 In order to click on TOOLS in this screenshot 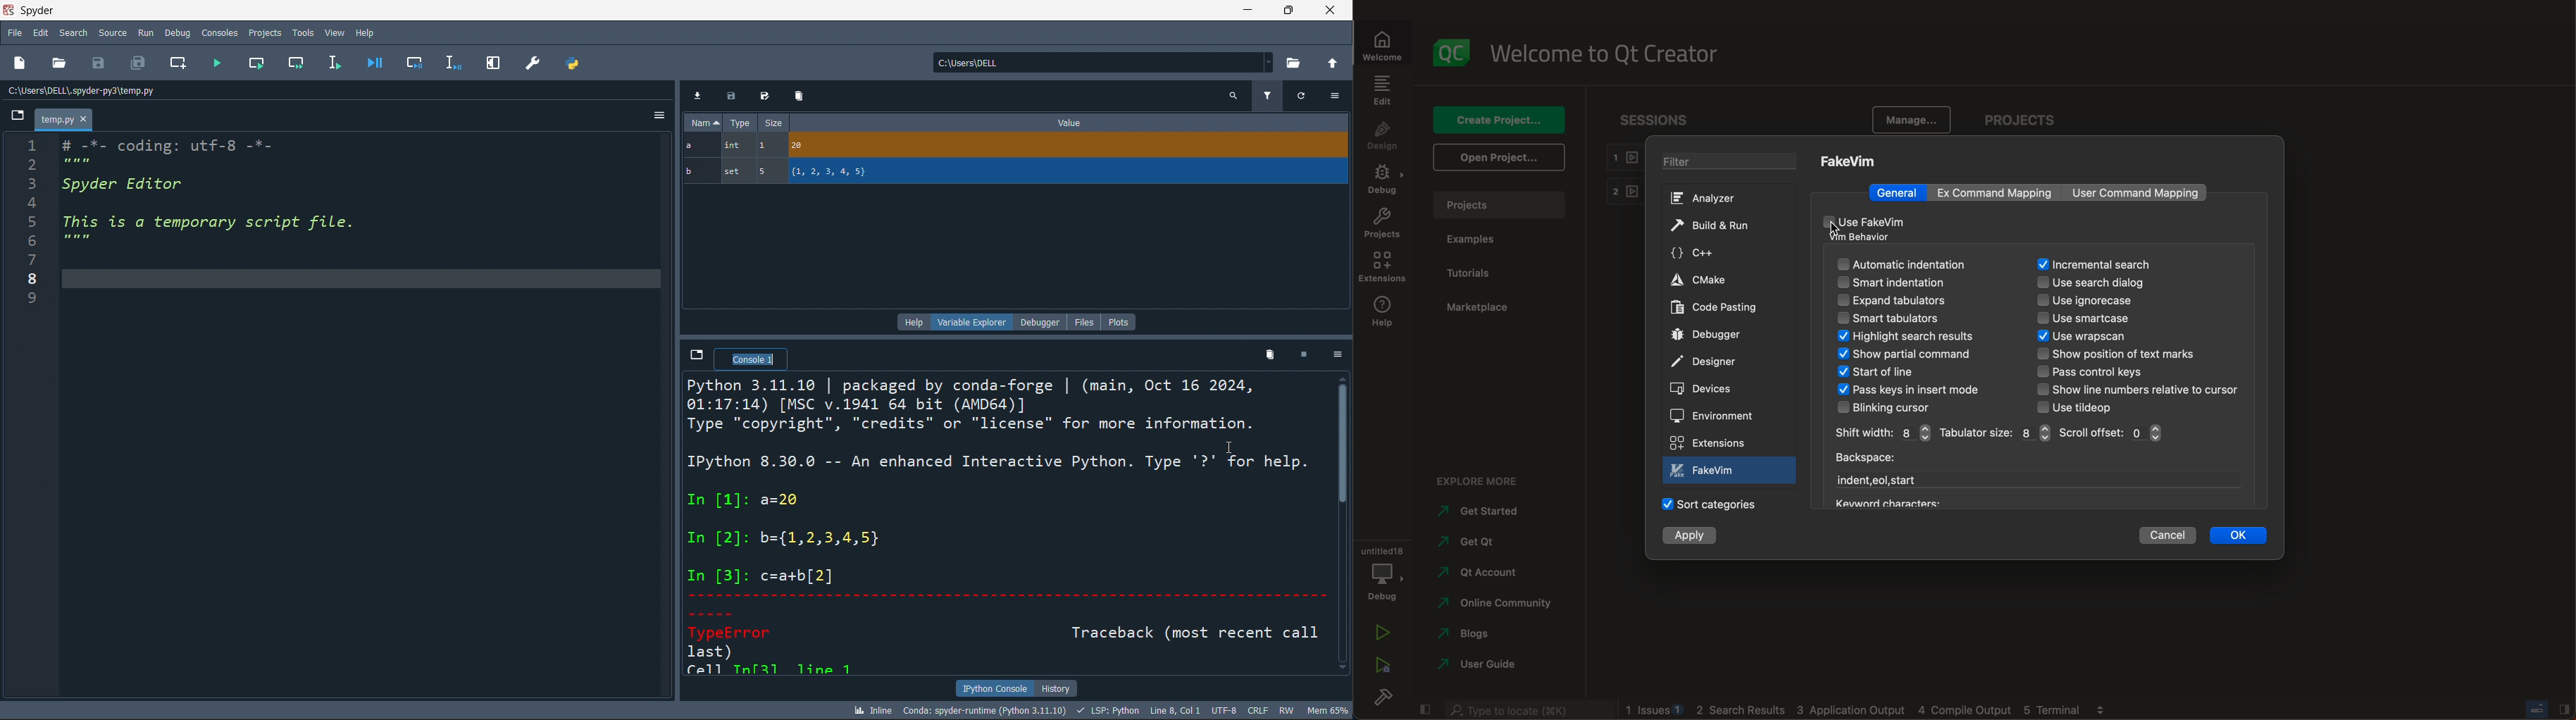, I will do `click(302, 32)`.